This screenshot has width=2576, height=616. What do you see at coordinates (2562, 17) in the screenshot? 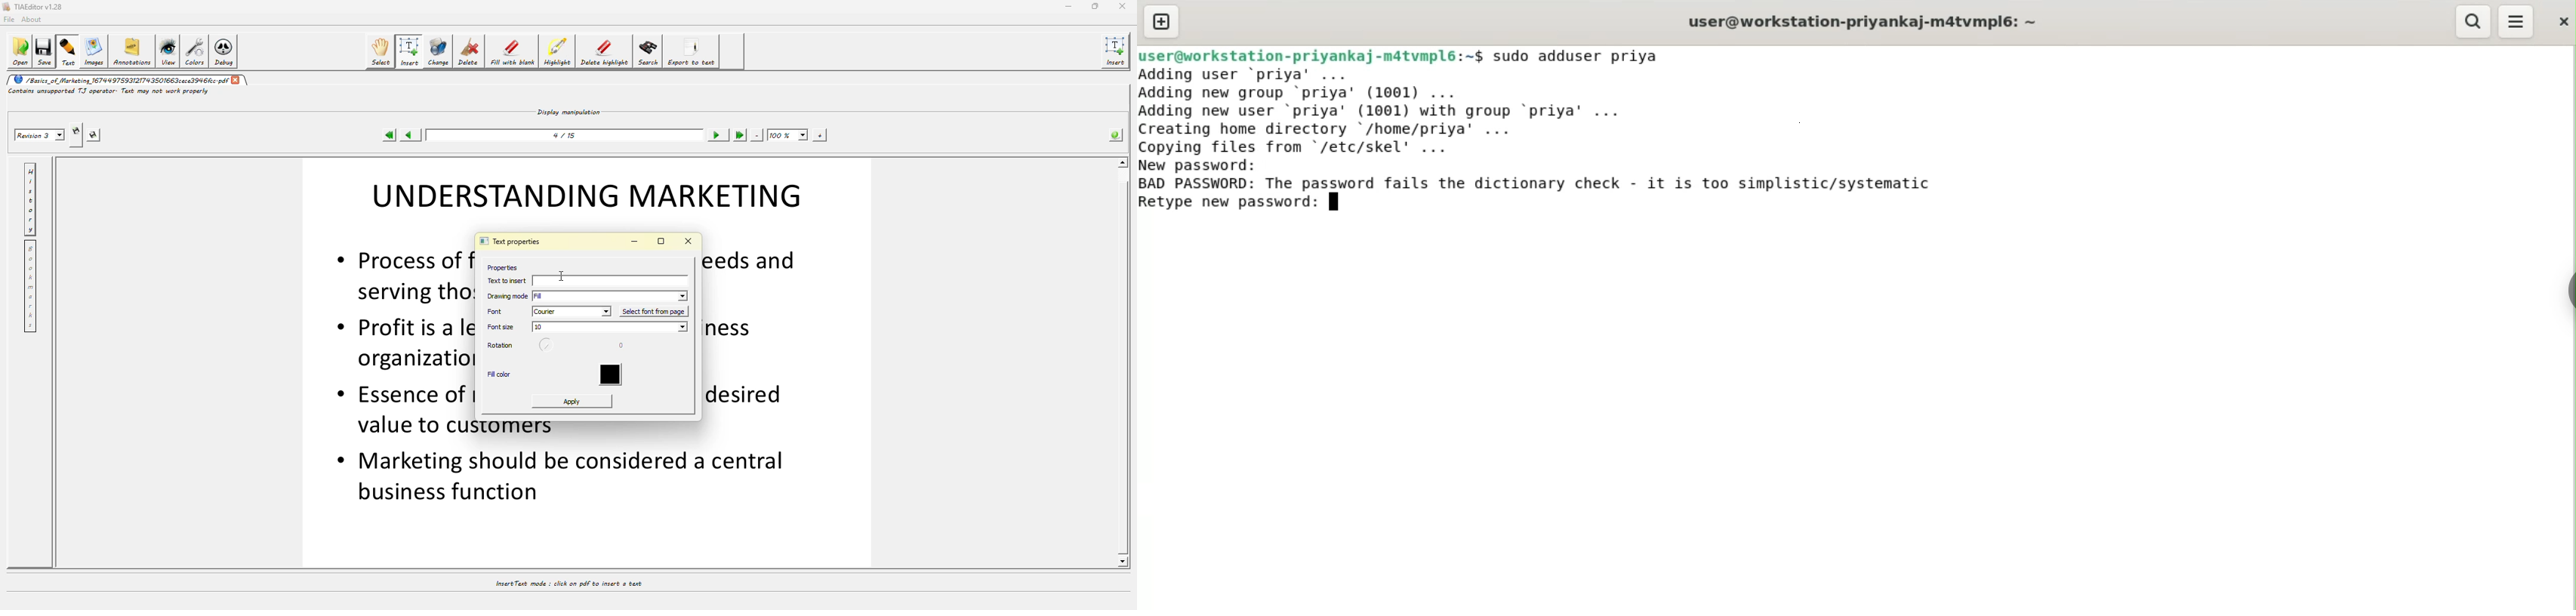
I see `close` at bounding box center [2562, 17].